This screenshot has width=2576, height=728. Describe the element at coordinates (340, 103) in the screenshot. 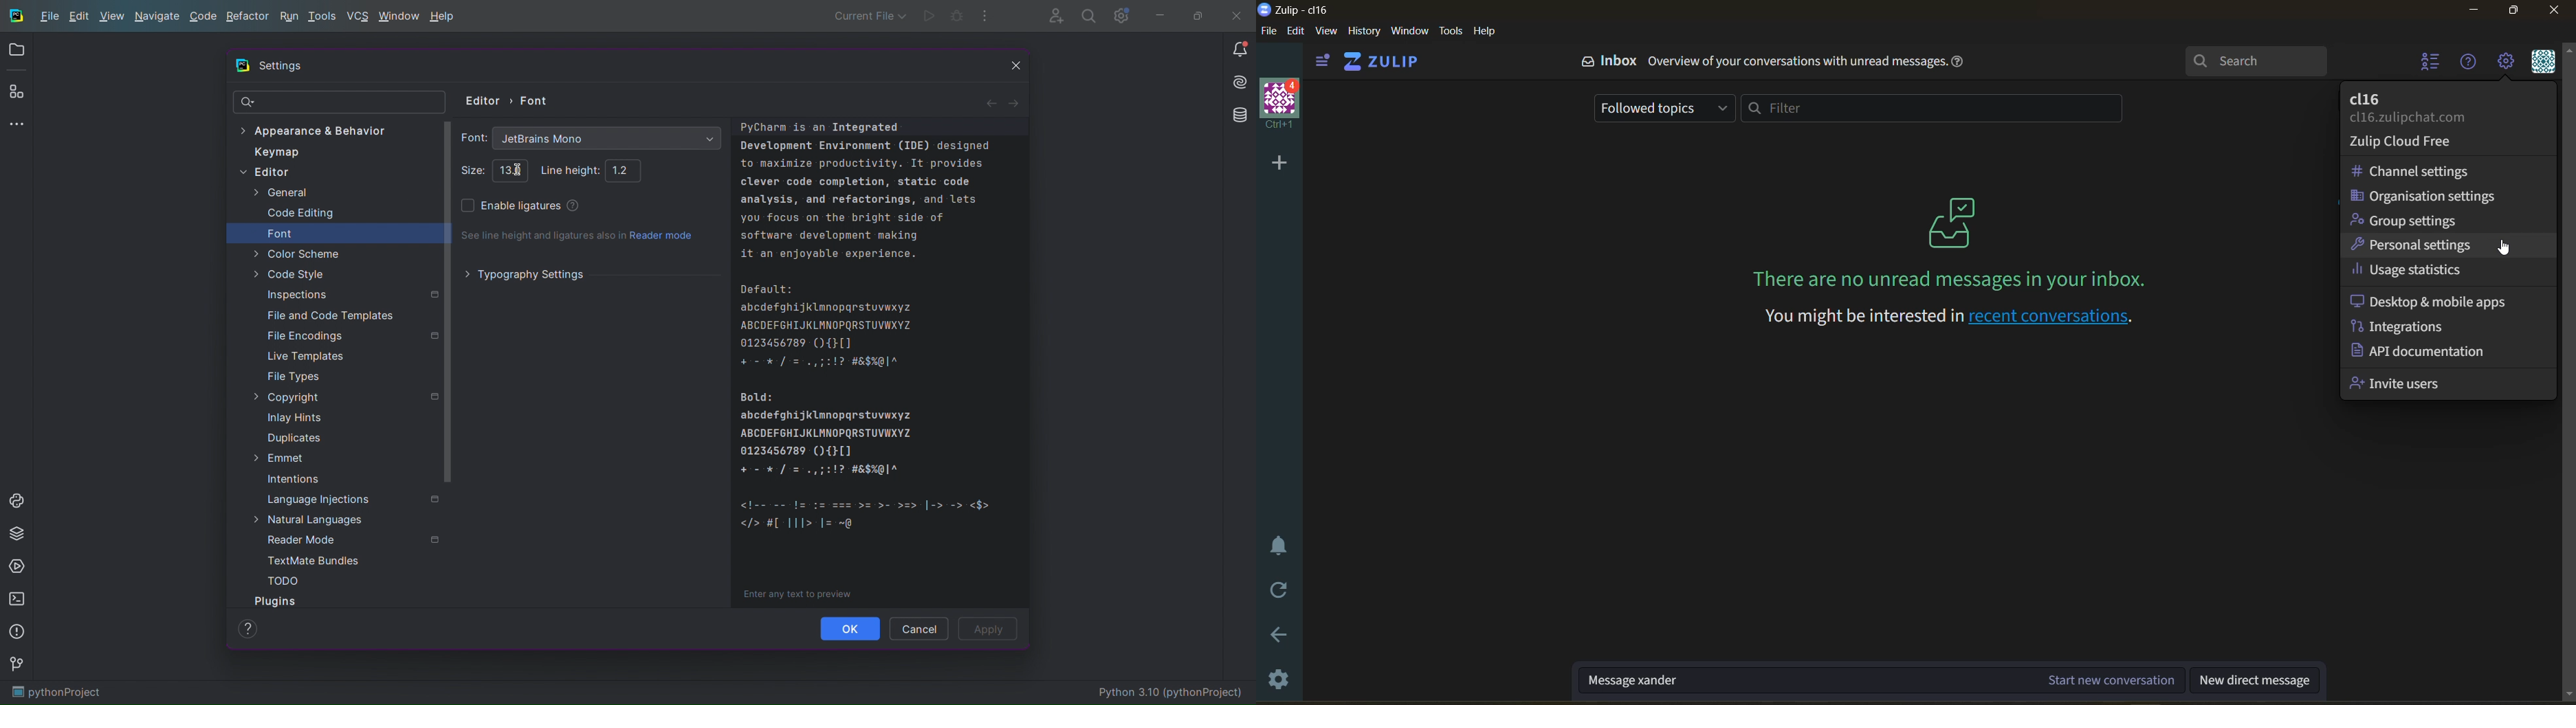

I see `Search Bar` at that location.